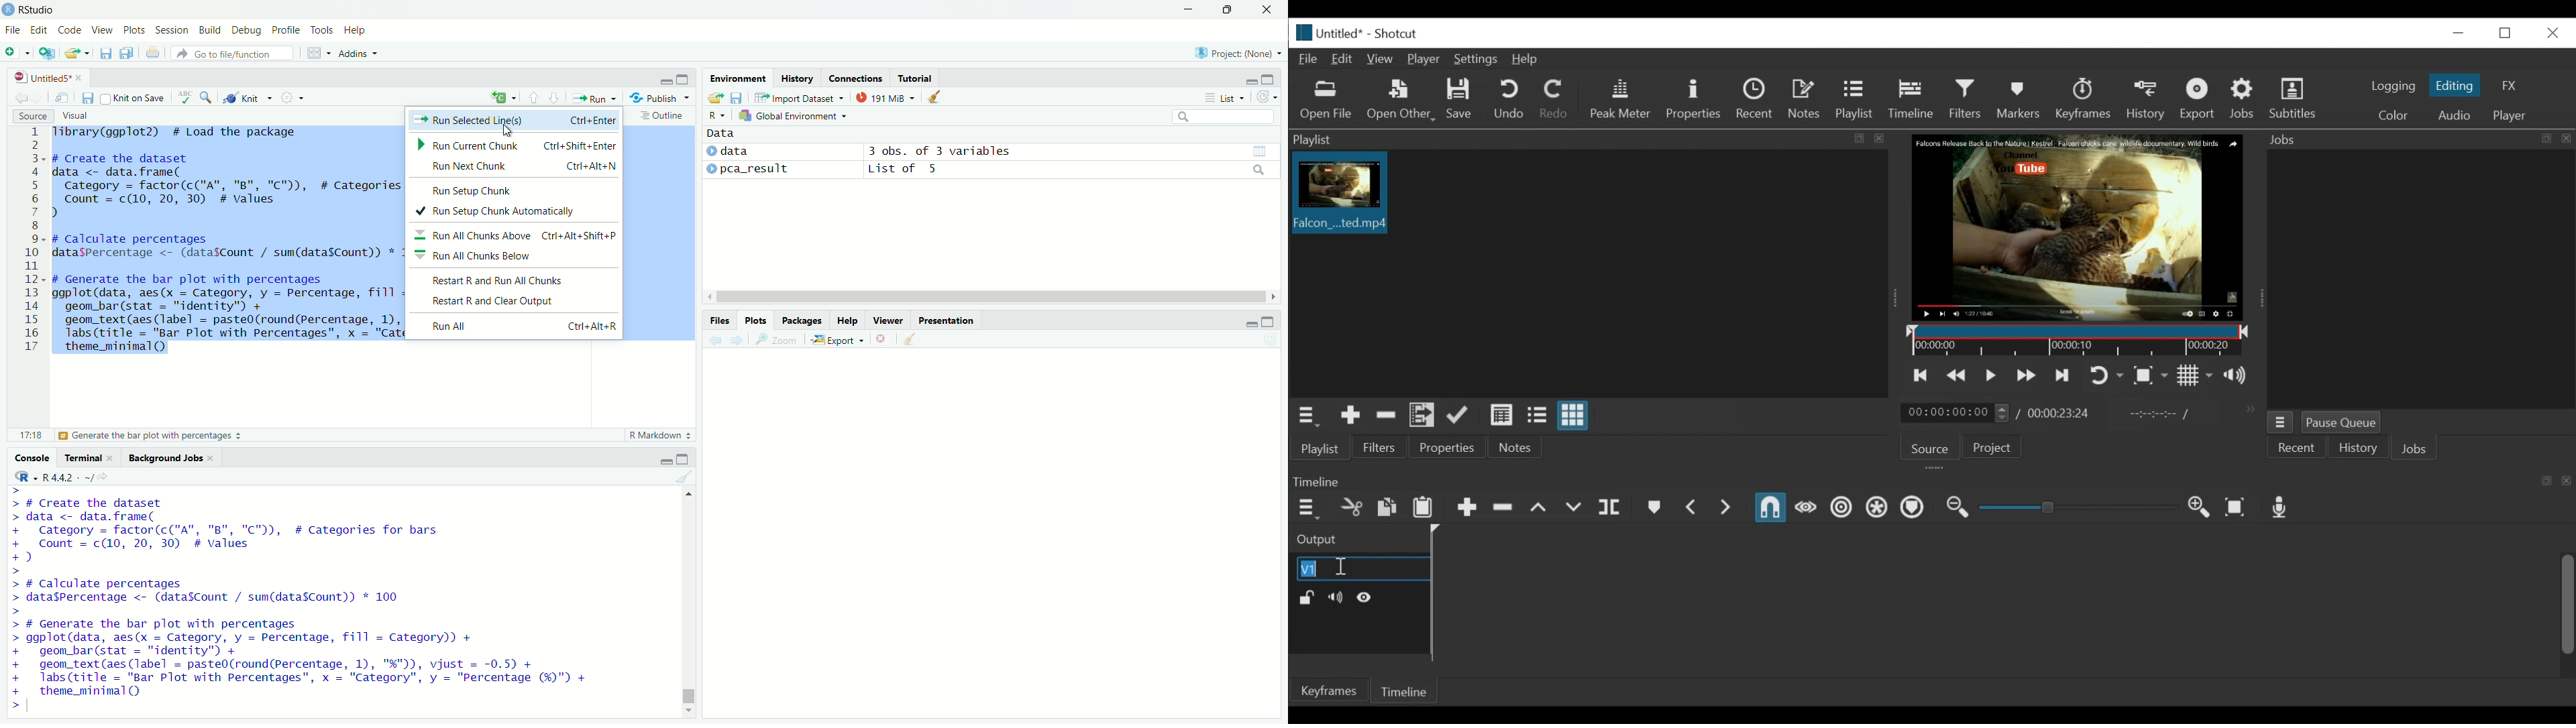  What do you see at coordinates (1250, 321) in the screenshot?
I see `minimize` at bounding box center [1250, 321].